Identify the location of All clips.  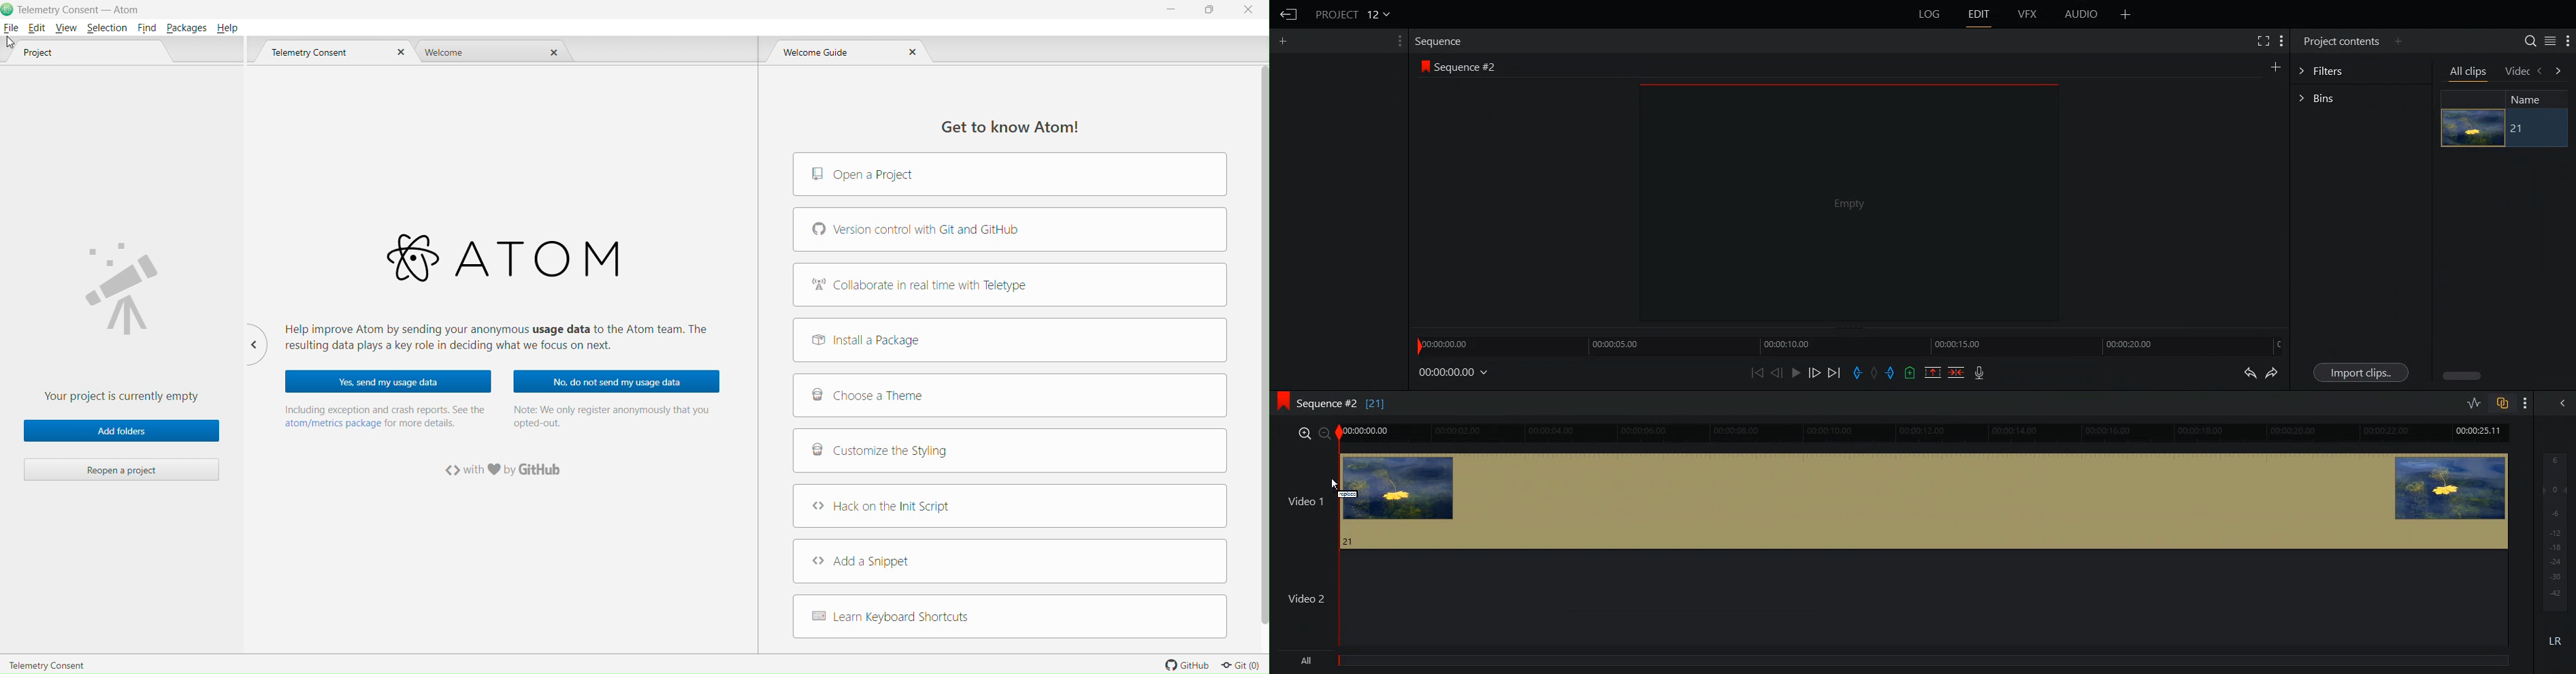
(2468, 72).